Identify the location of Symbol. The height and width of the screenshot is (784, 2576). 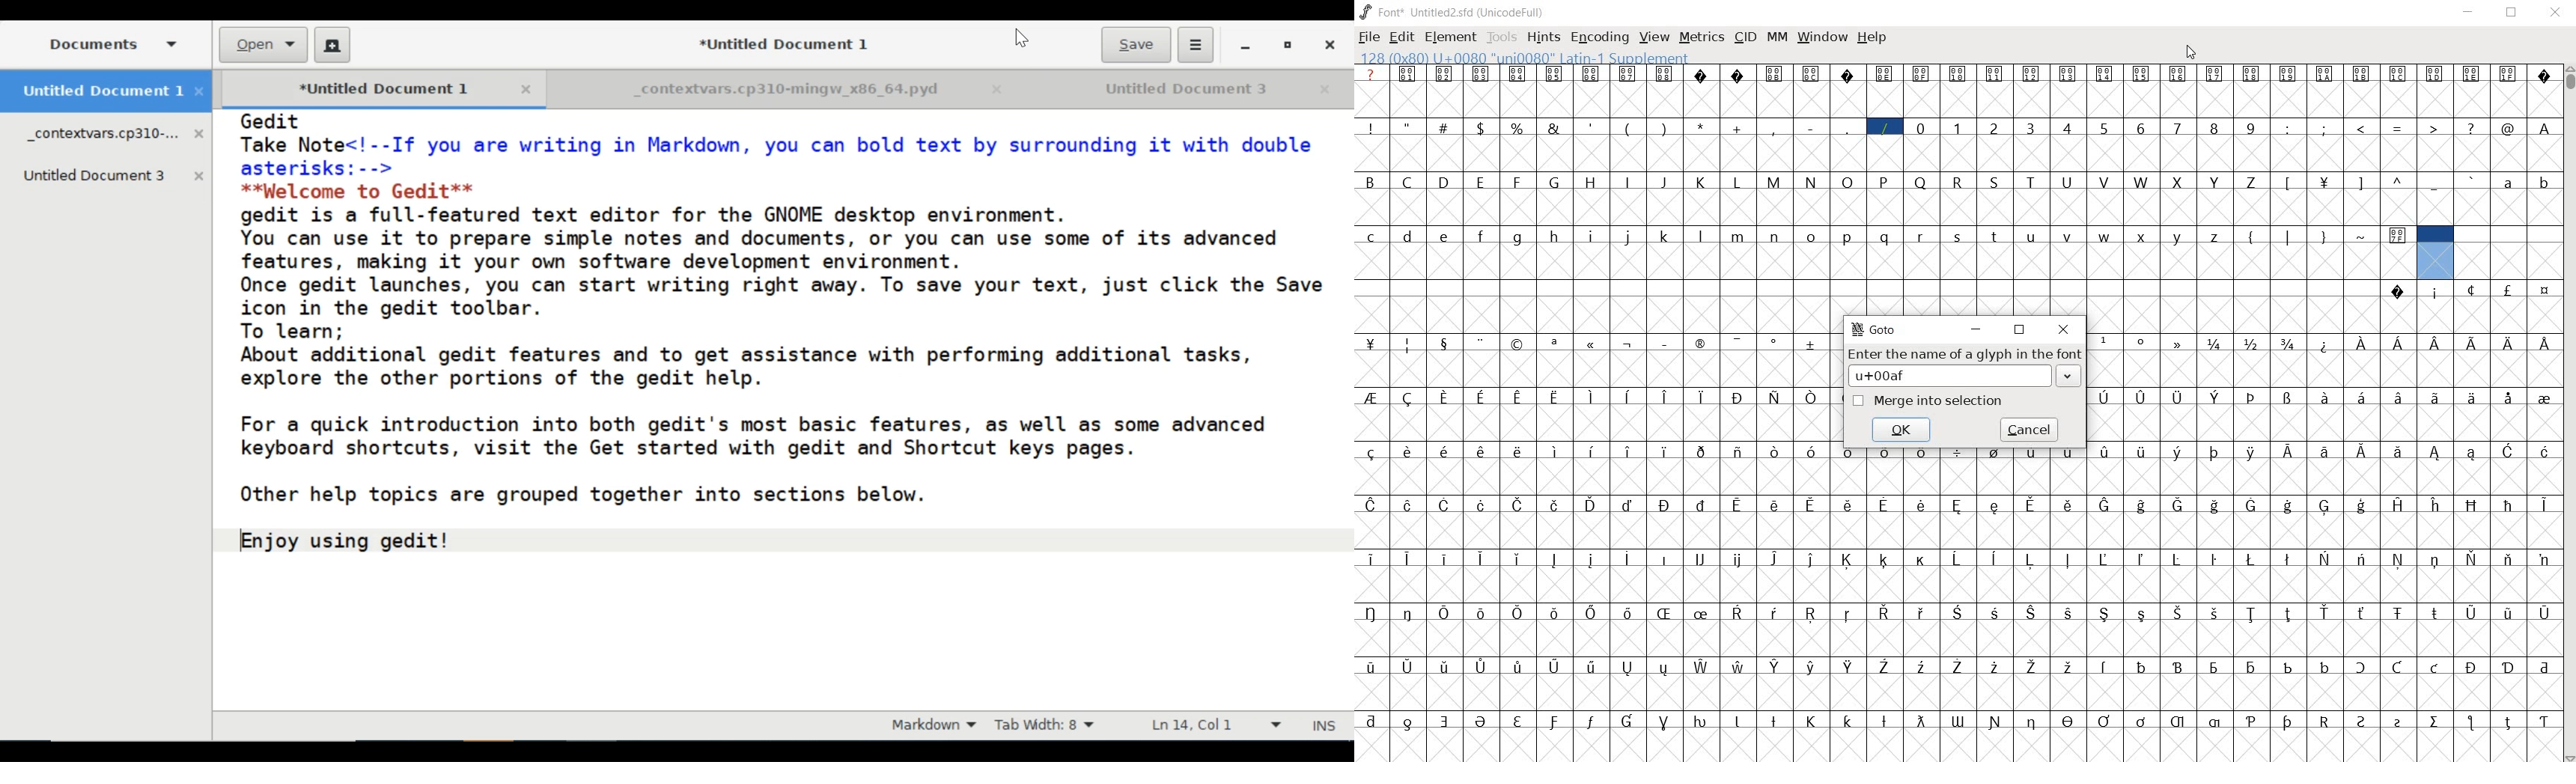
(2214, 559).